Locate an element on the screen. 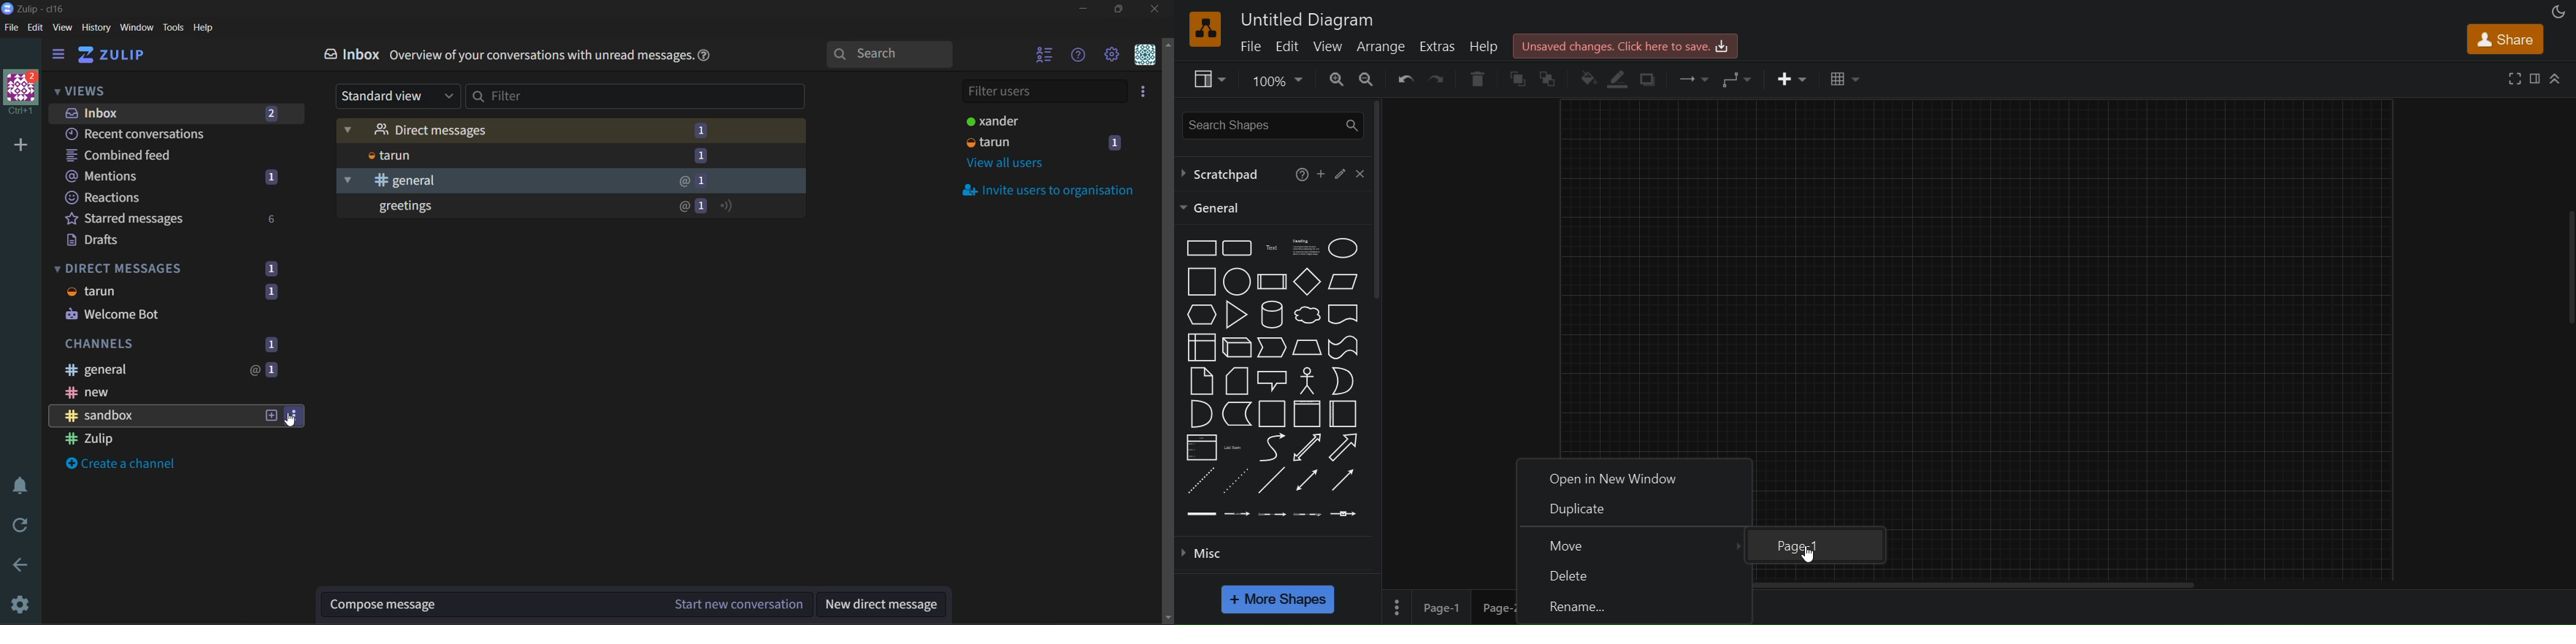  fill color is located at coordinates (1588, 77).